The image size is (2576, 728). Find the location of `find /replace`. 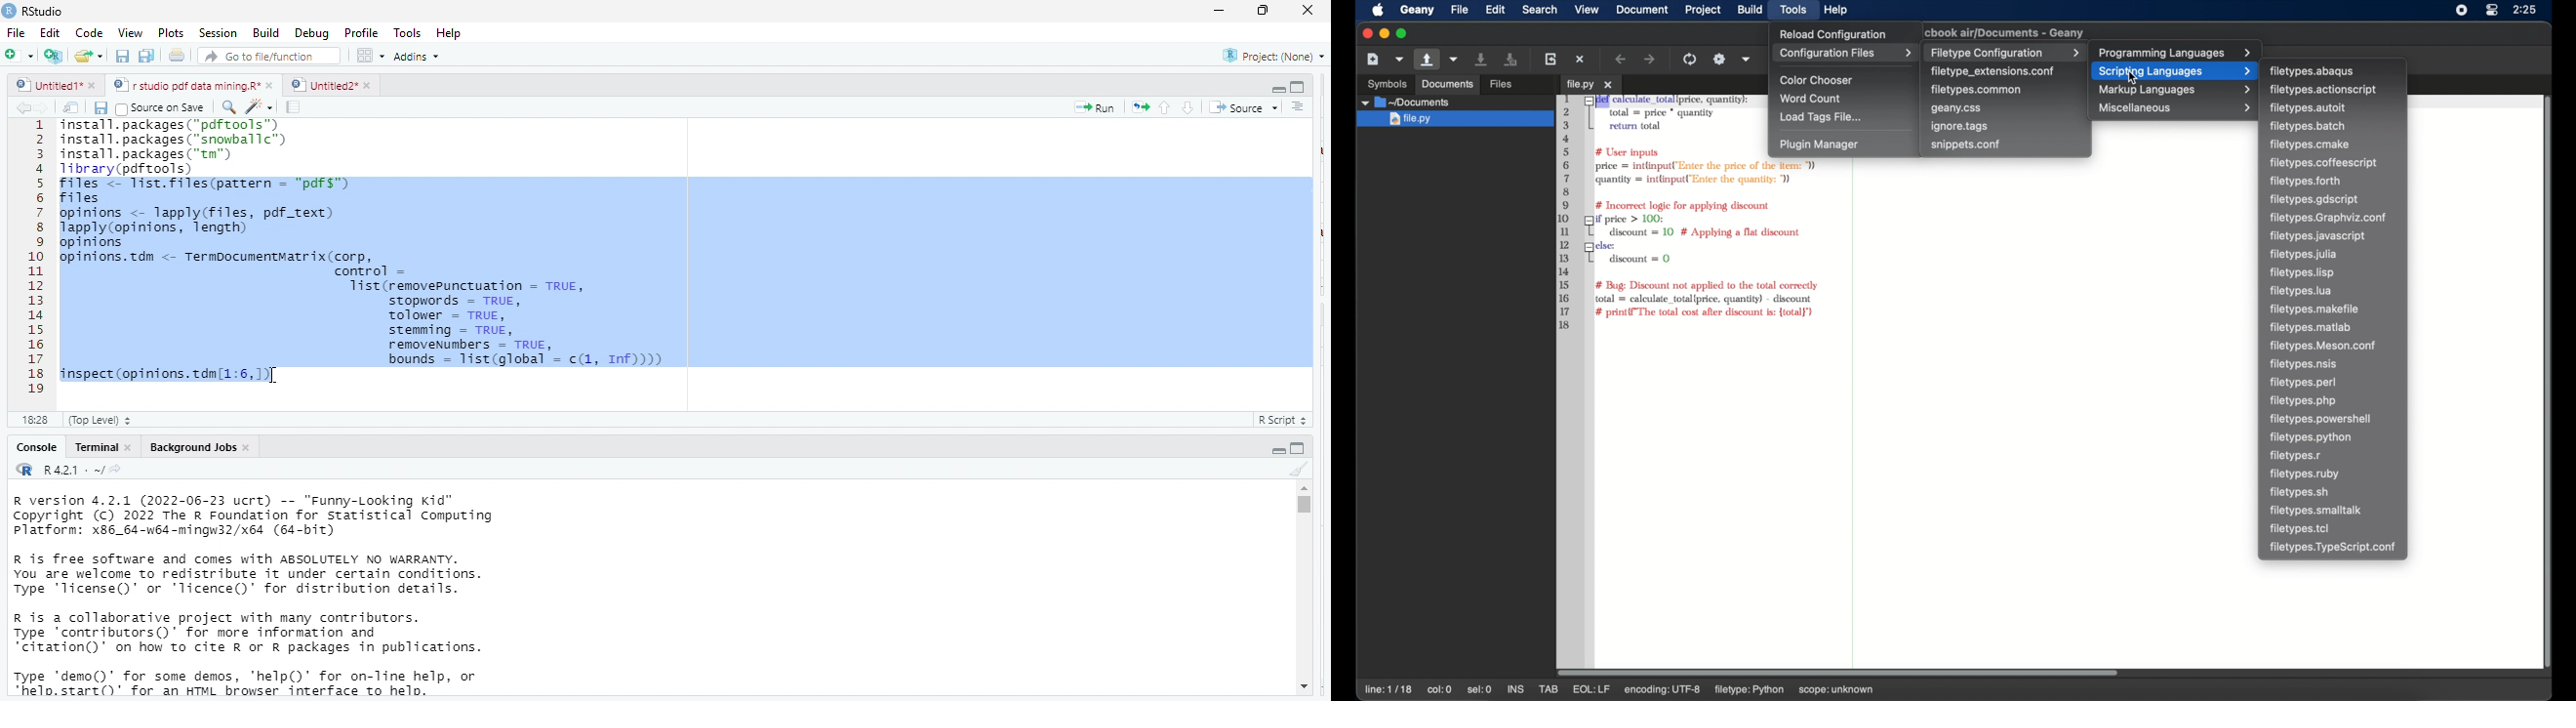

find /replace is located at coordinates (228, 106).